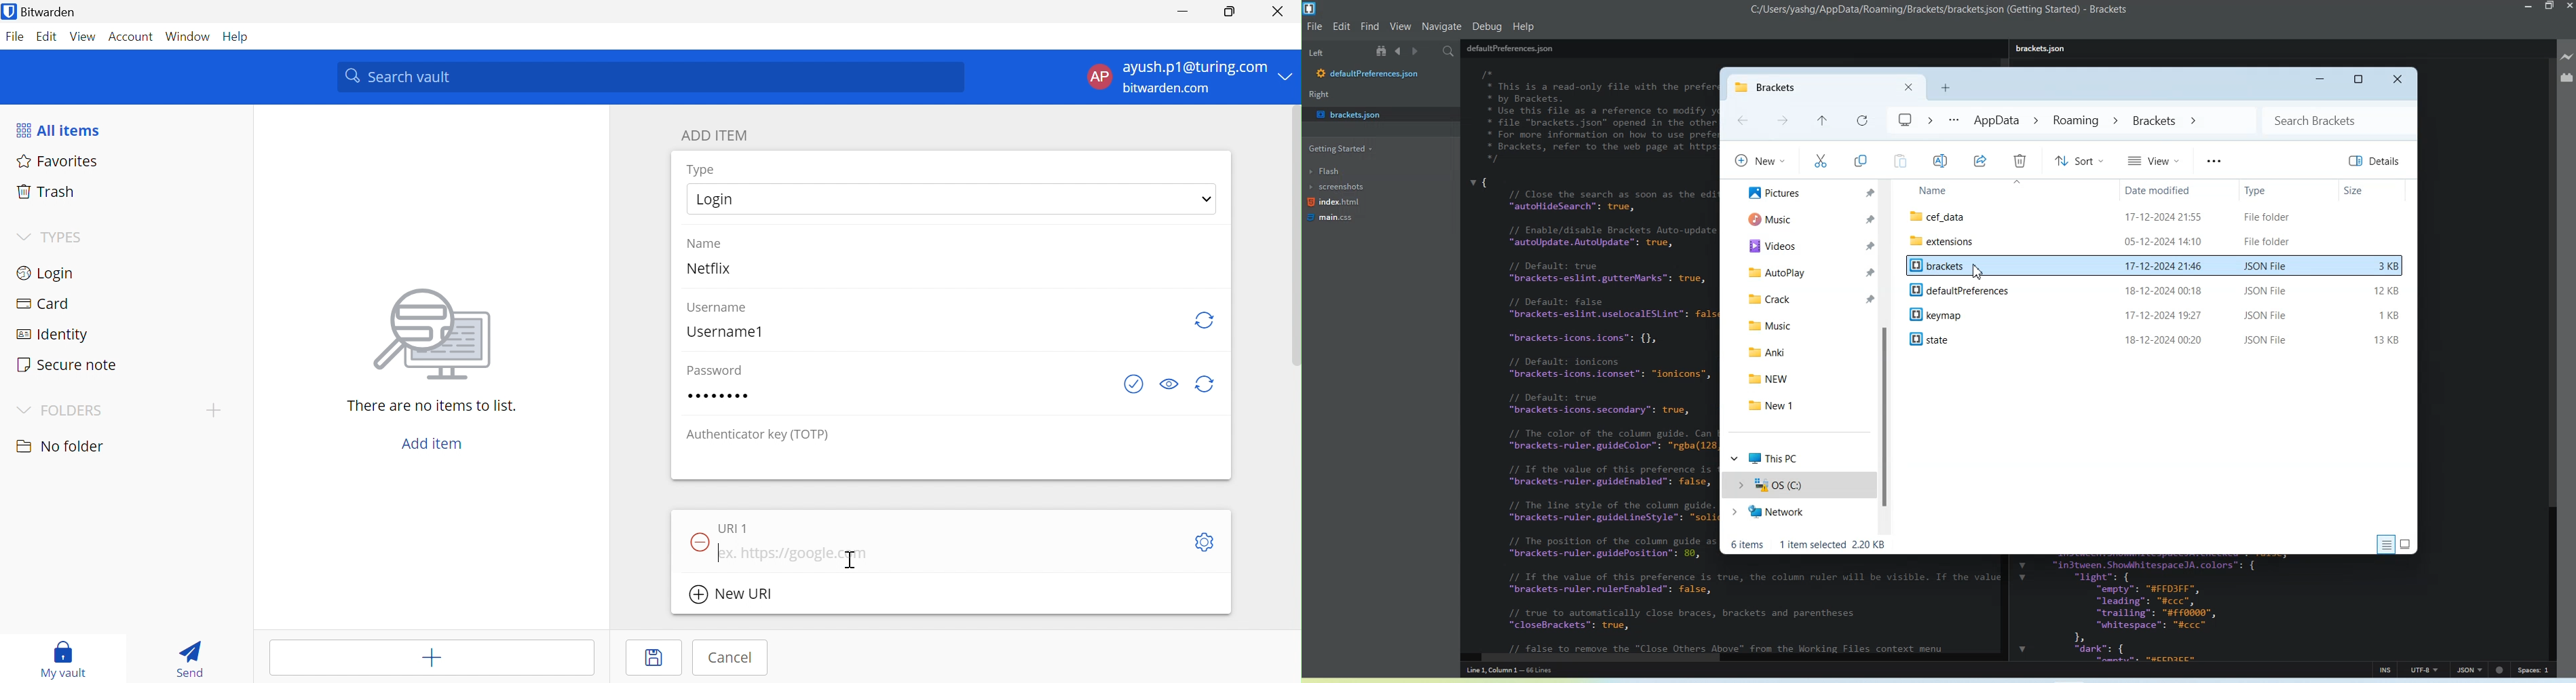 This screenshot has width=2576, height=700. I want to click on File Path Address, so click(2045, 121).